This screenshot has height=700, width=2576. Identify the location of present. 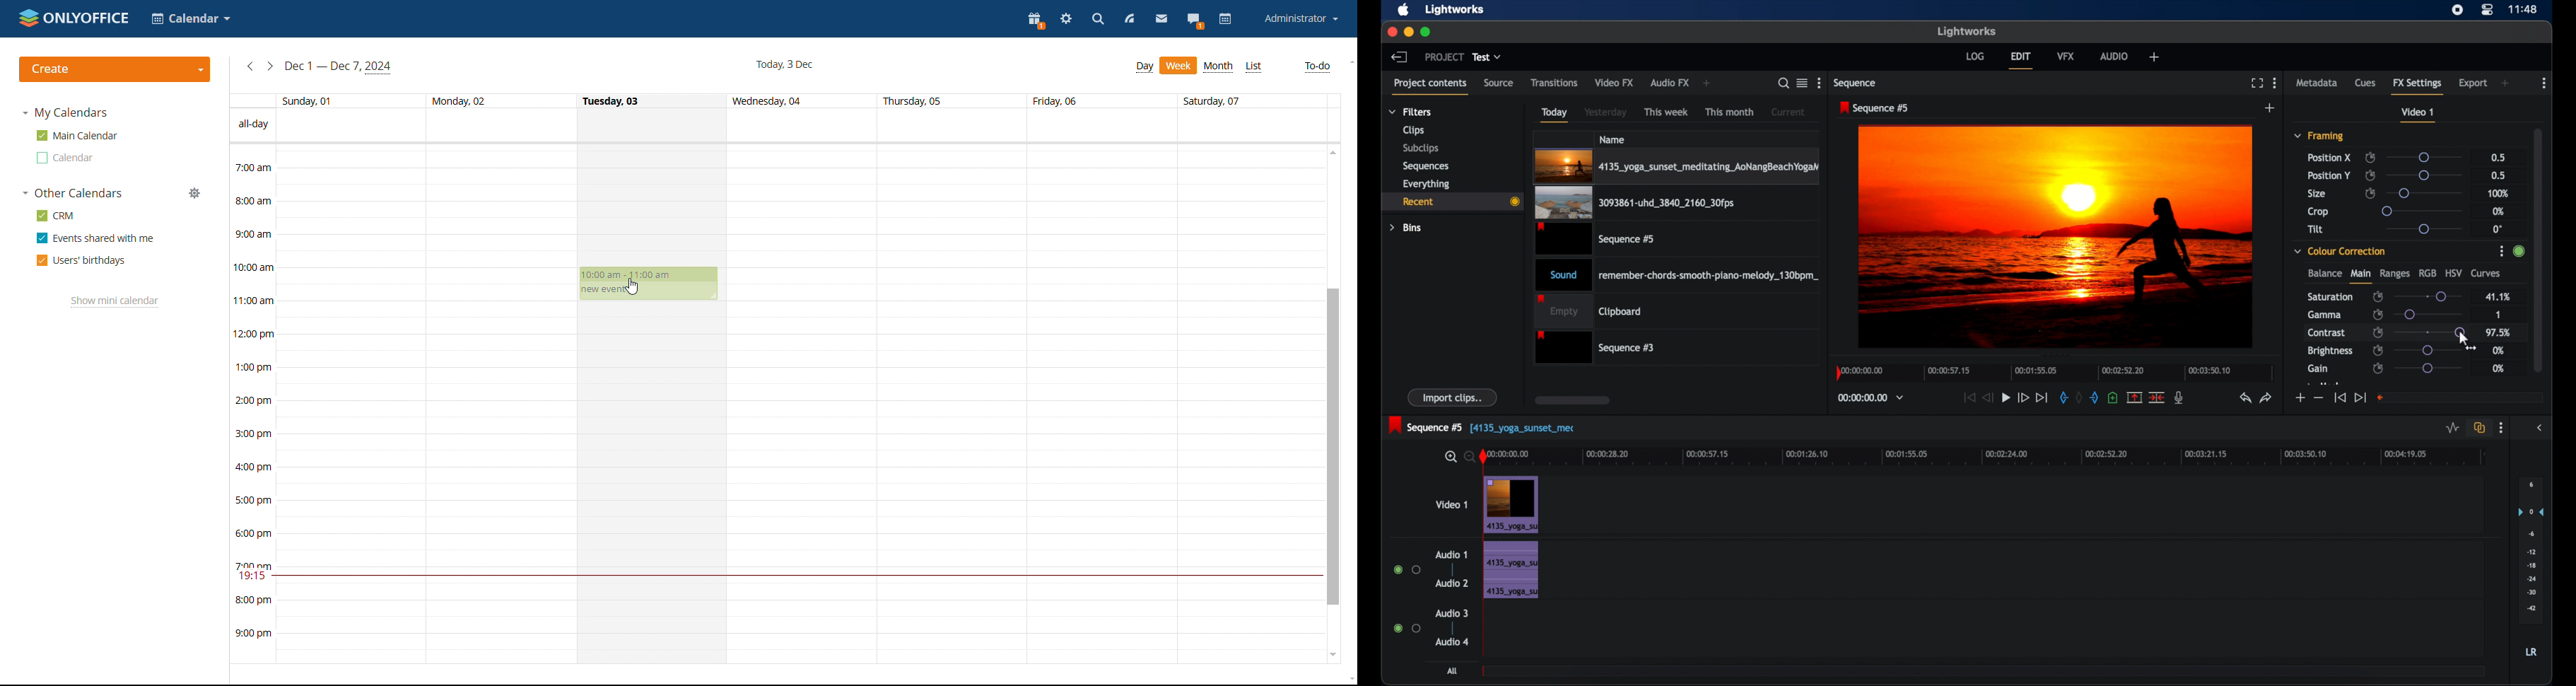
(1036, 20).